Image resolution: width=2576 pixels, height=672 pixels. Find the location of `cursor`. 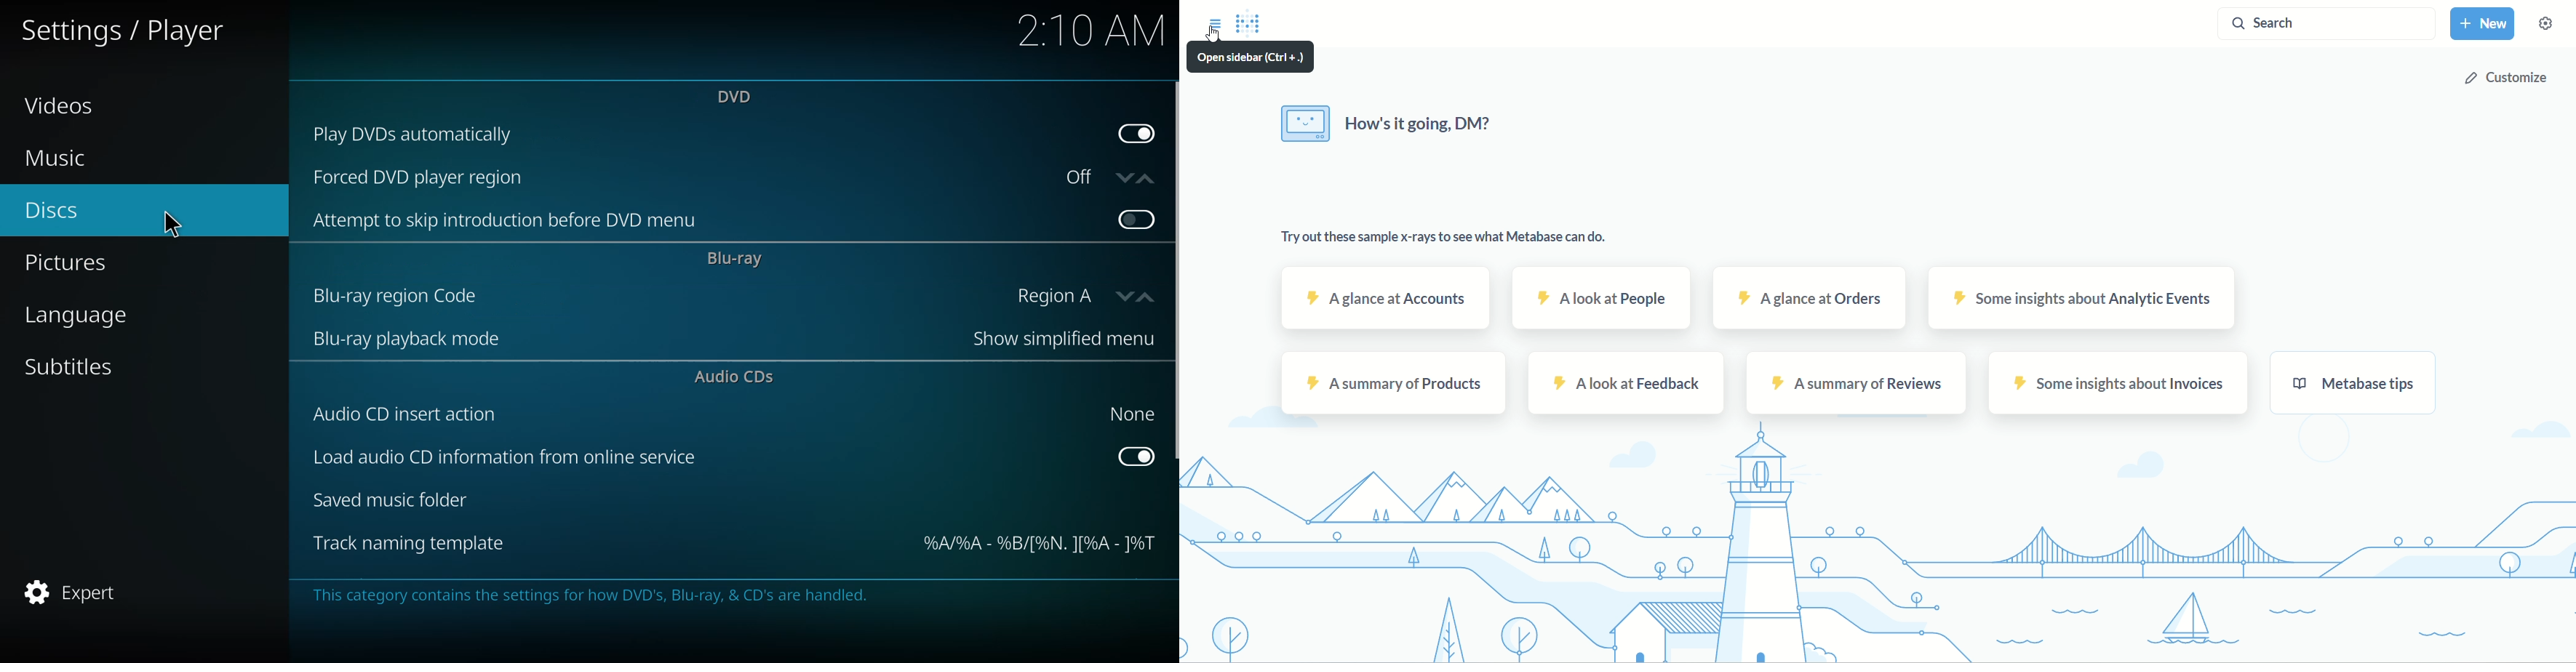

cursor is located at coordinates (171, 224).